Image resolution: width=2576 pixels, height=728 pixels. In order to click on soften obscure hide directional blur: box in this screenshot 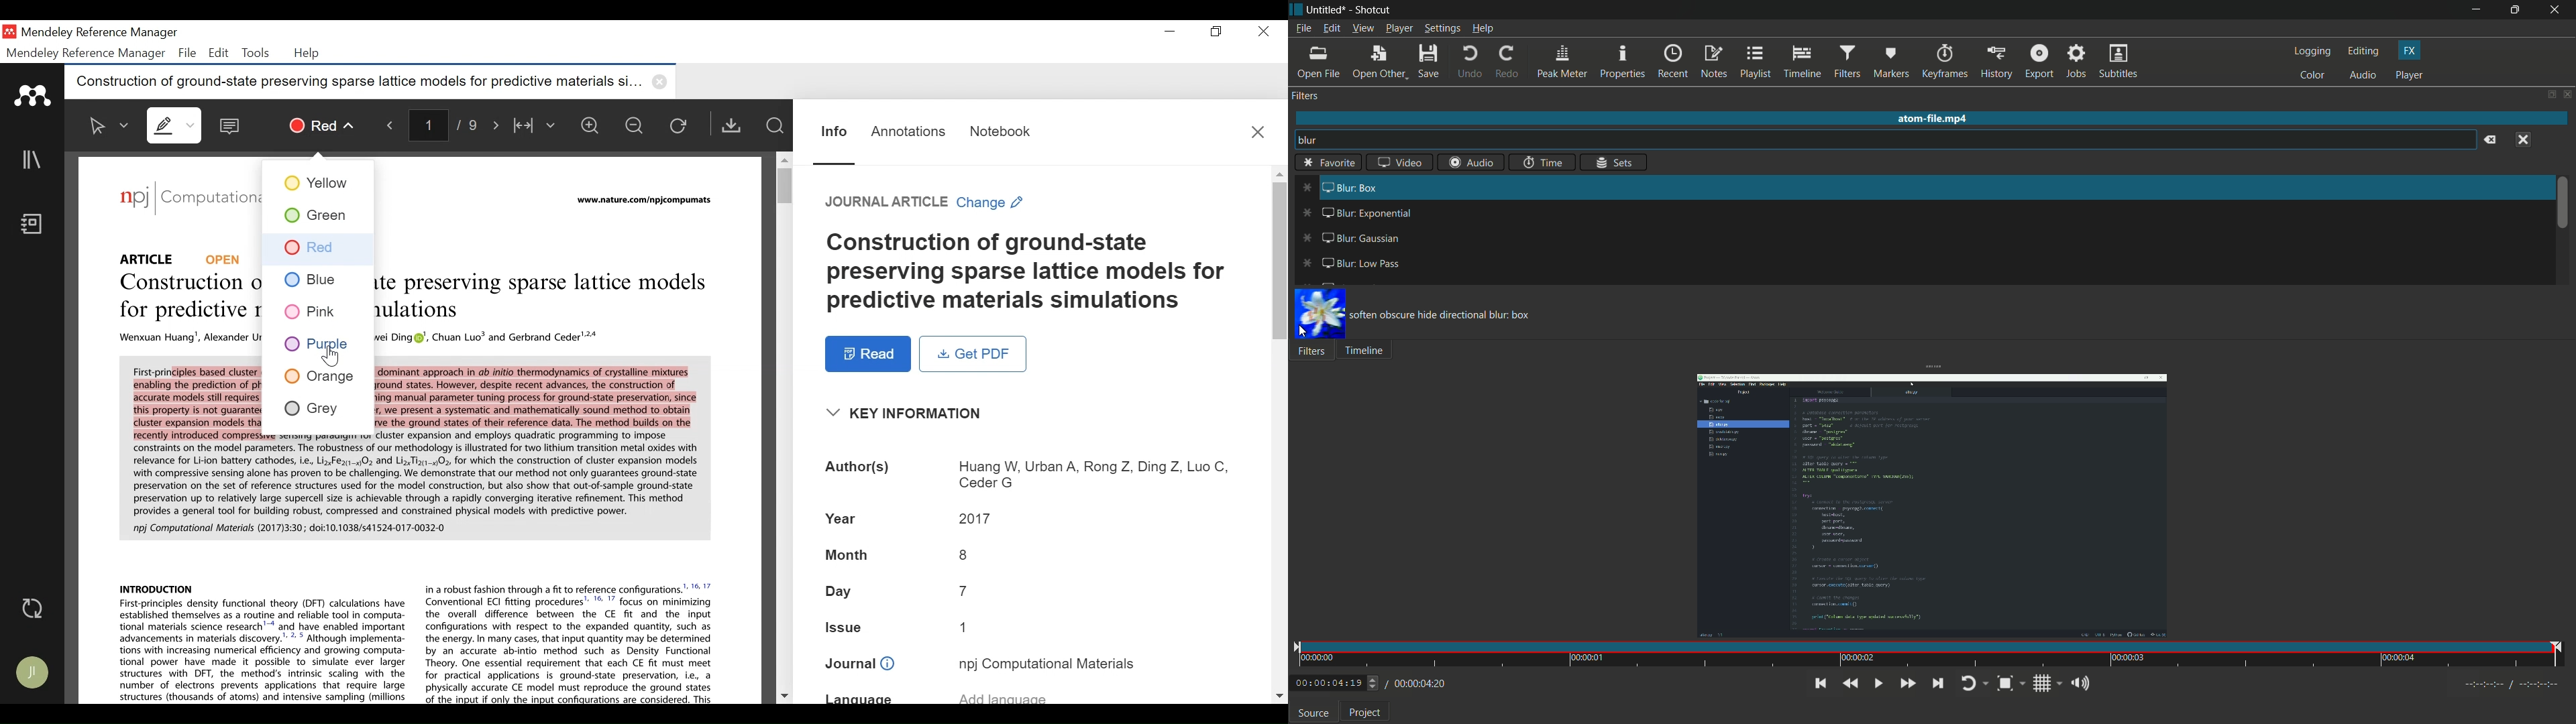, I will do `click(1444, 316)`.